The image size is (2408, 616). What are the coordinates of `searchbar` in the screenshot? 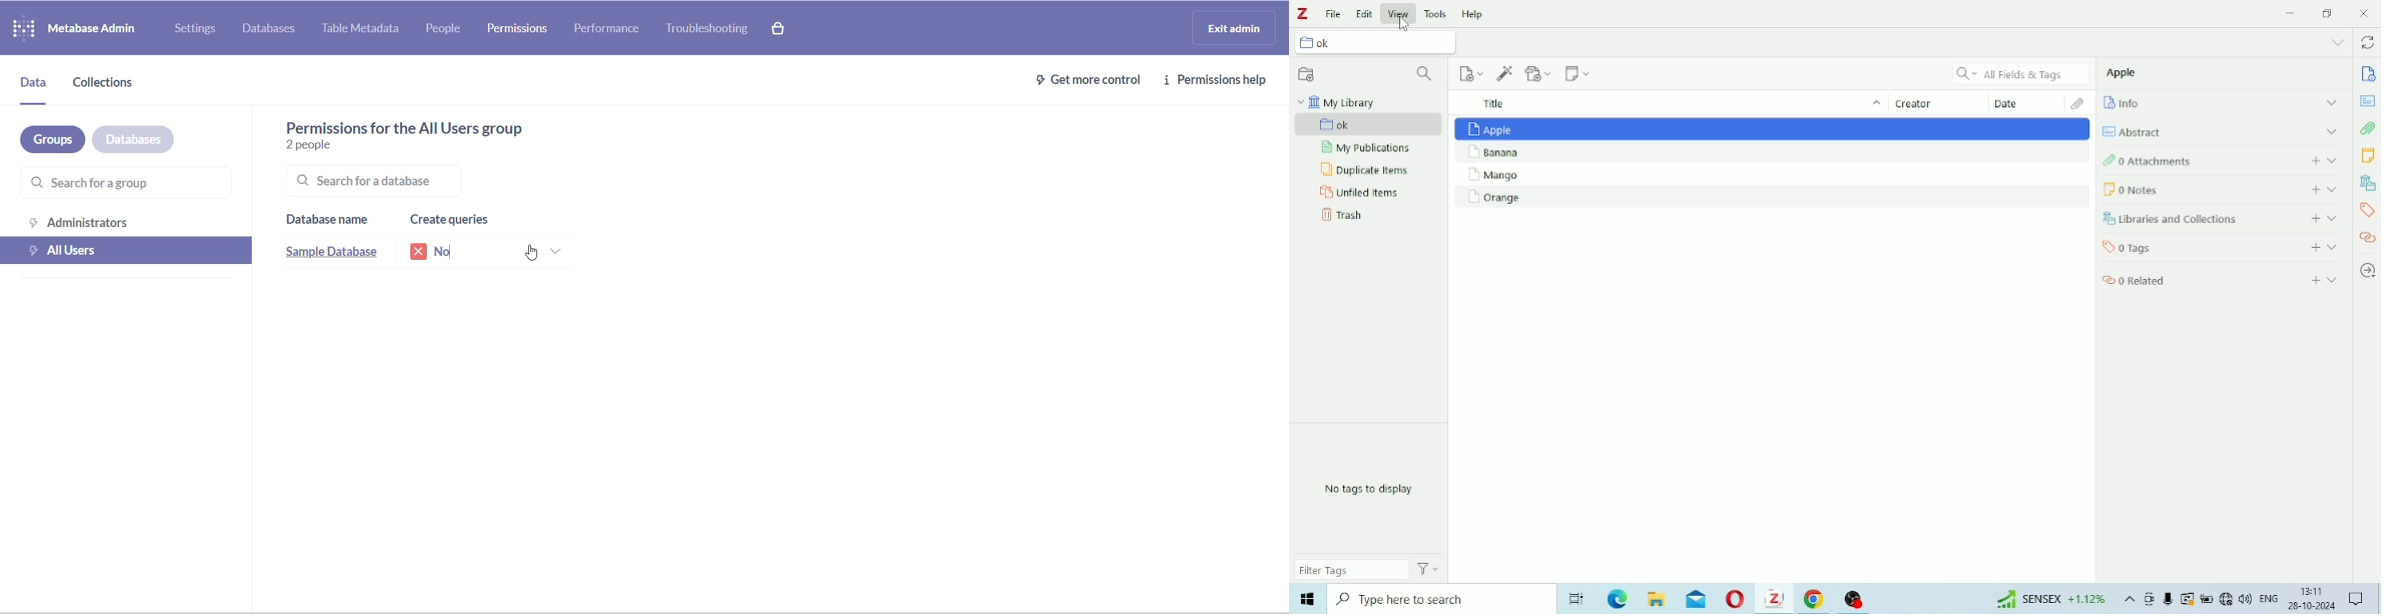 It's located at (401, 180).